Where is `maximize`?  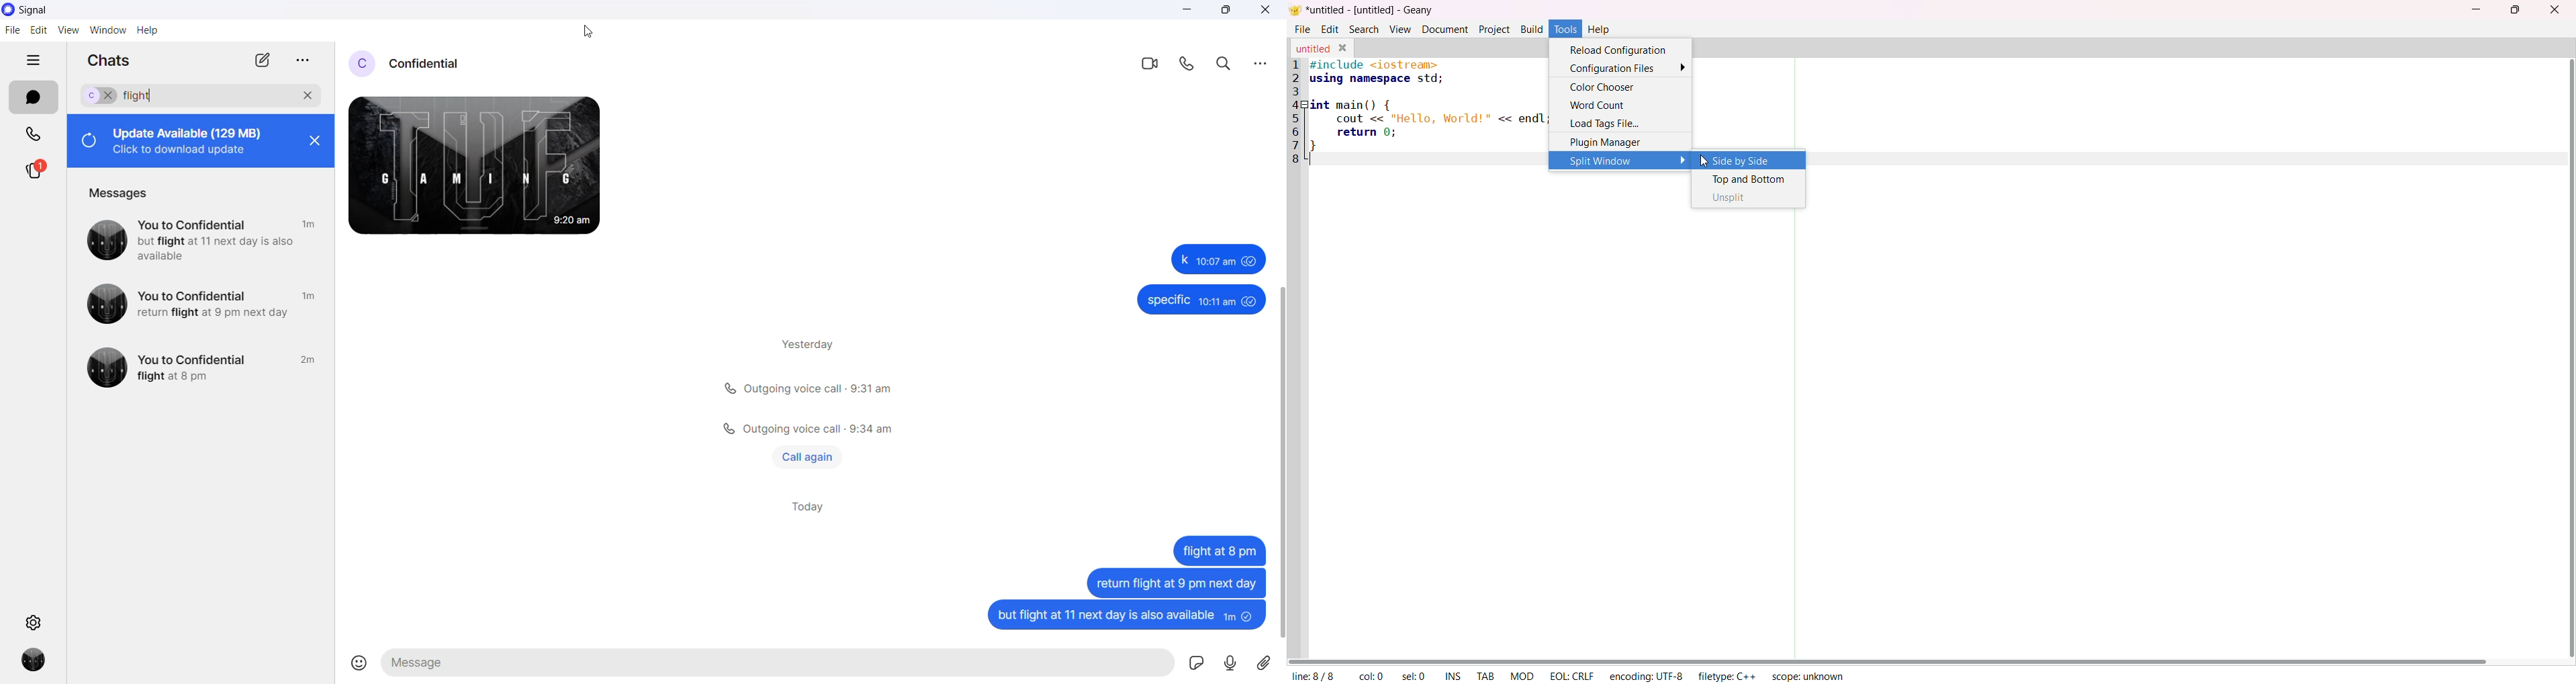 maximize is located at coordinates (1226, 11).